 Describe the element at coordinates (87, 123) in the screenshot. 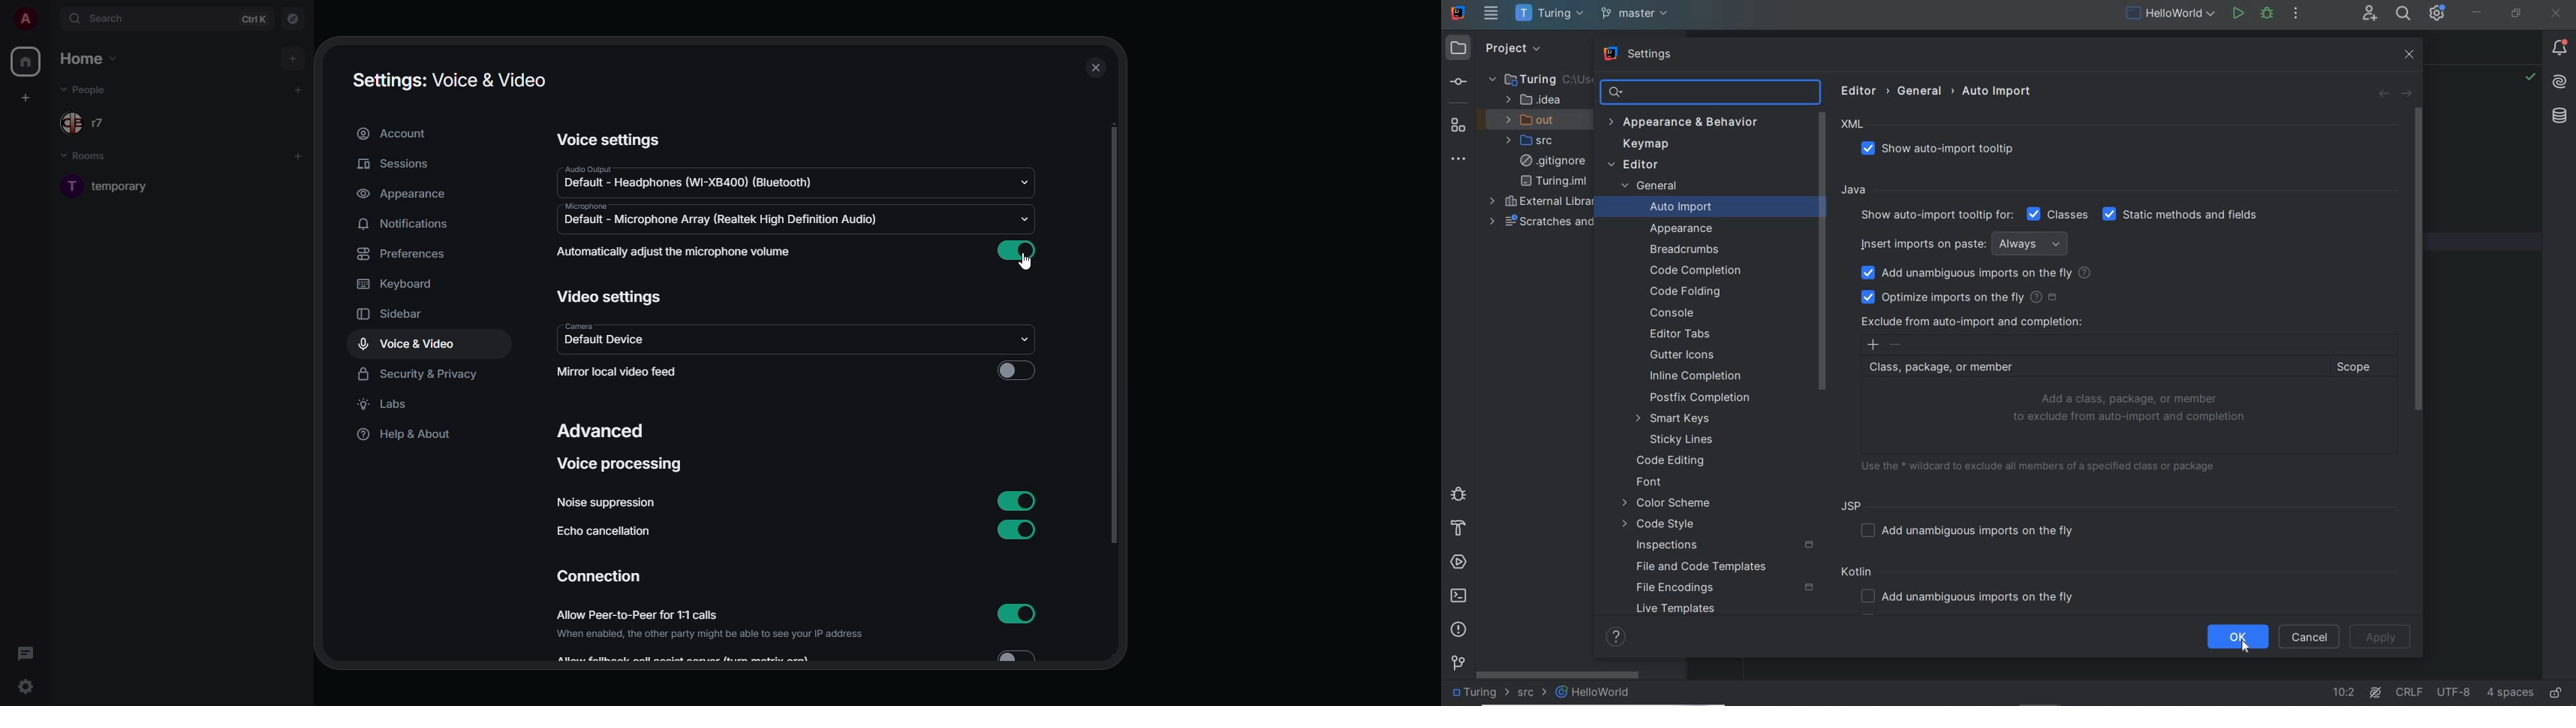

I see `people` at that location.